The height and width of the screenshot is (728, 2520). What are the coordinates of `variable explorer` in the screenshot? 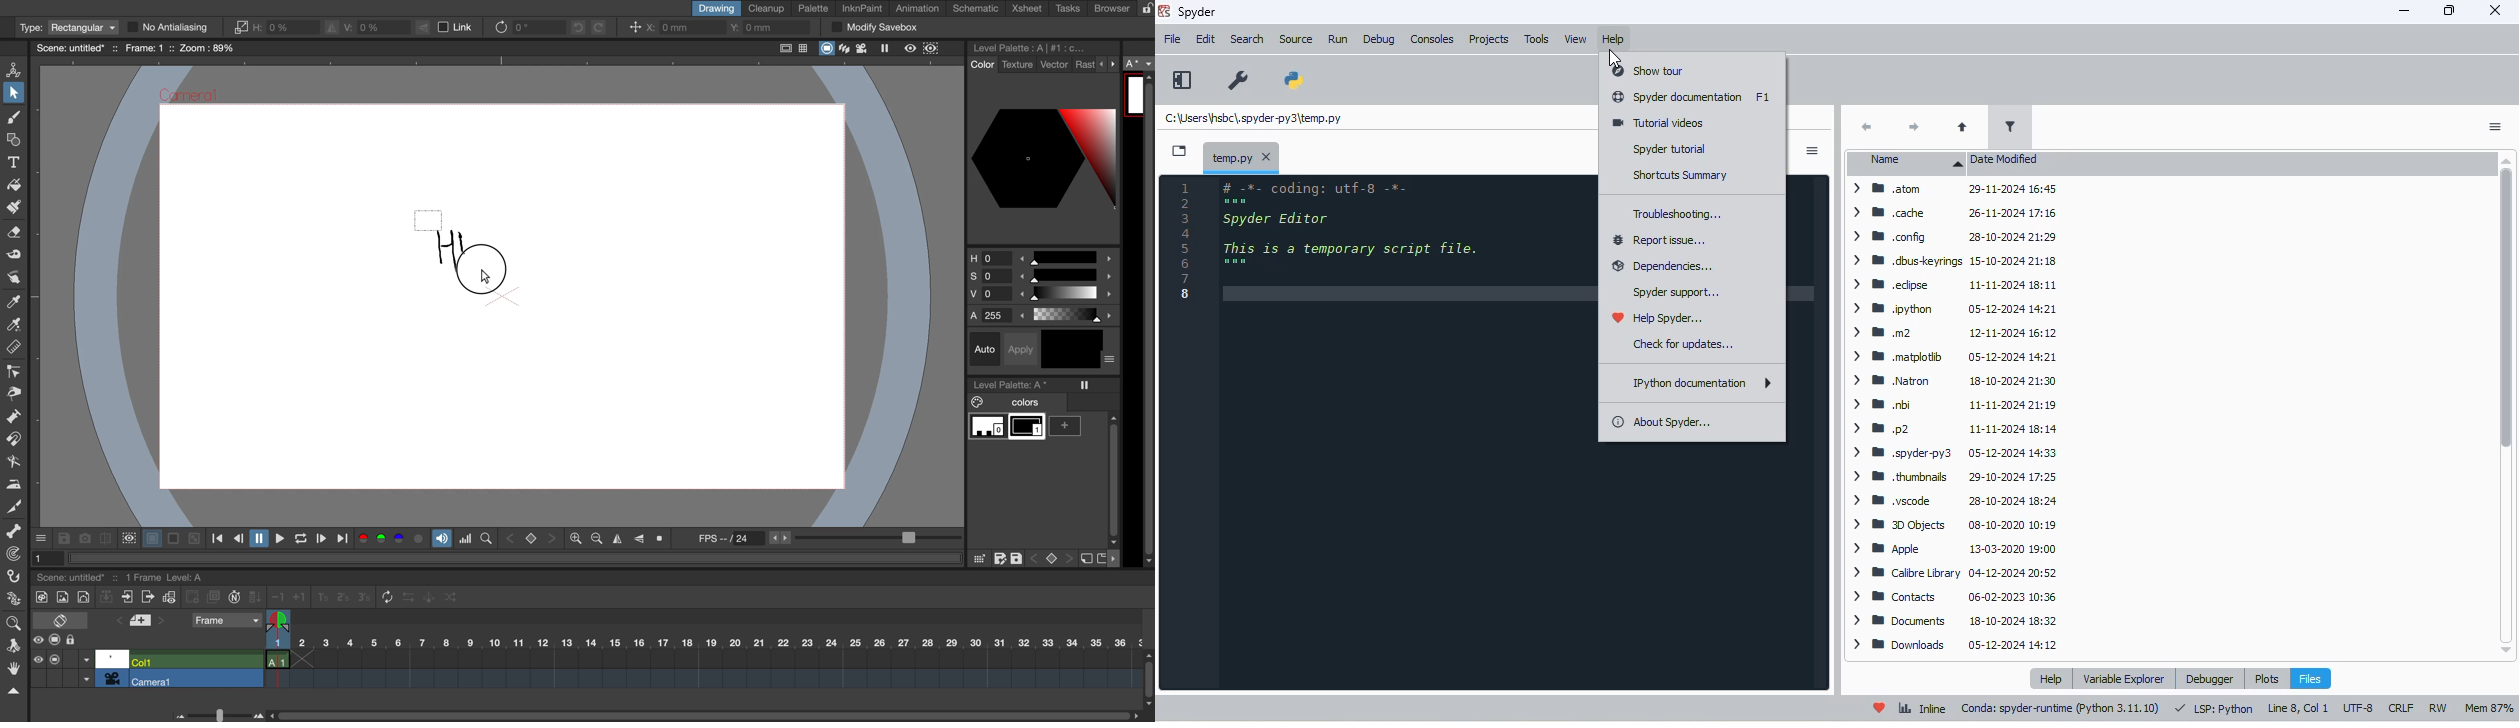 It's located at (2125, 678).